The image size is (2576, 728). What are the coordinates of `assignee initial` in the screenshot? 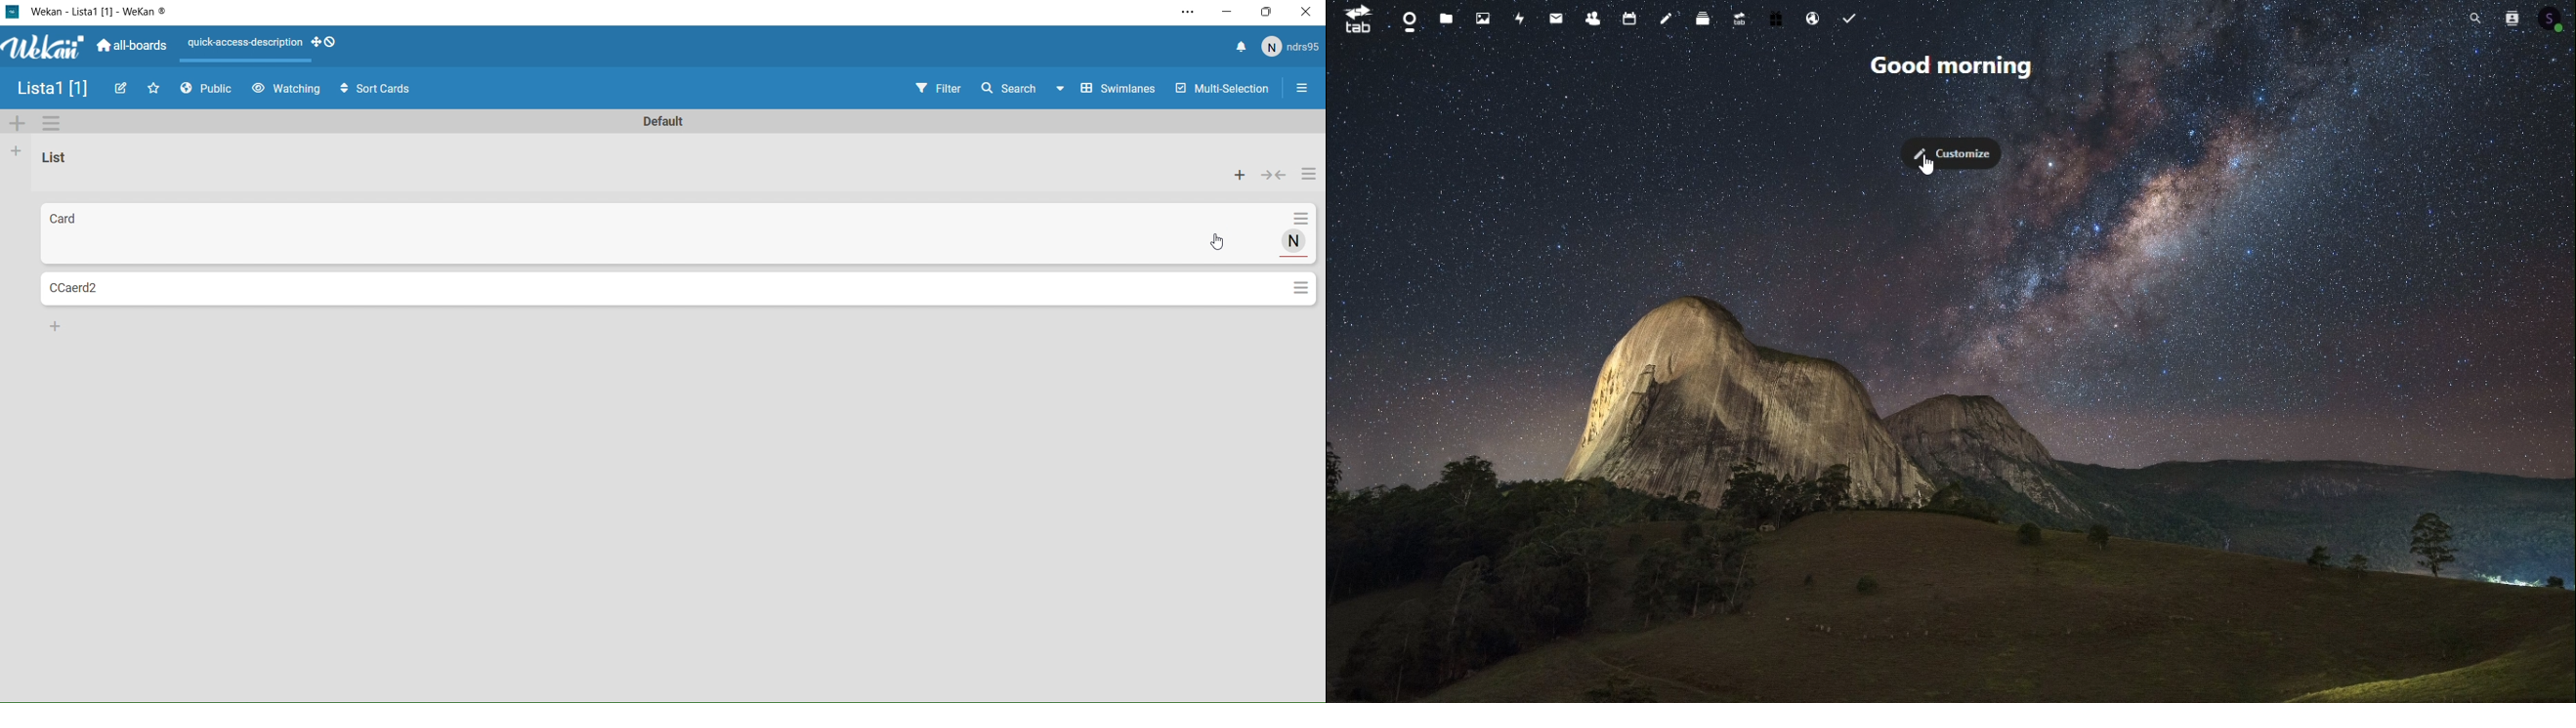 It's located at (1297, 242).